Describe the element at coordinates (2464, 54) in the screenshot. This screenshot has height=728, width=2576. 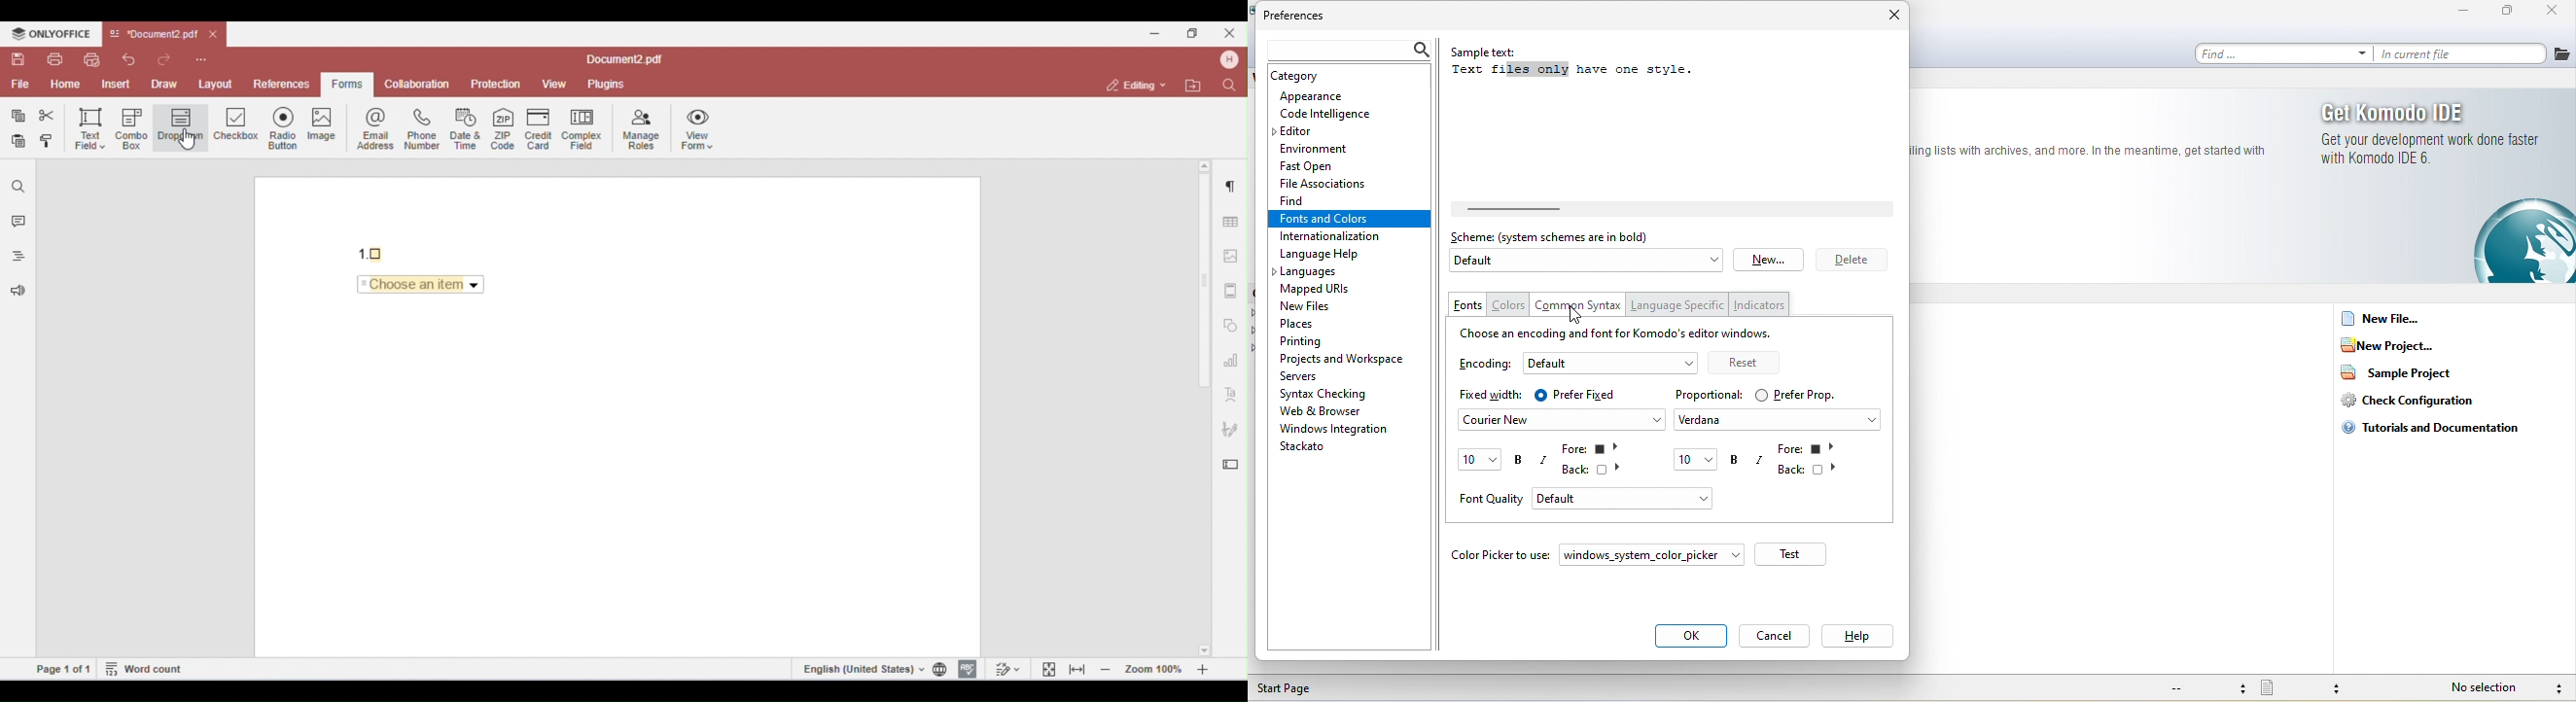
I see `in current file` at that location.